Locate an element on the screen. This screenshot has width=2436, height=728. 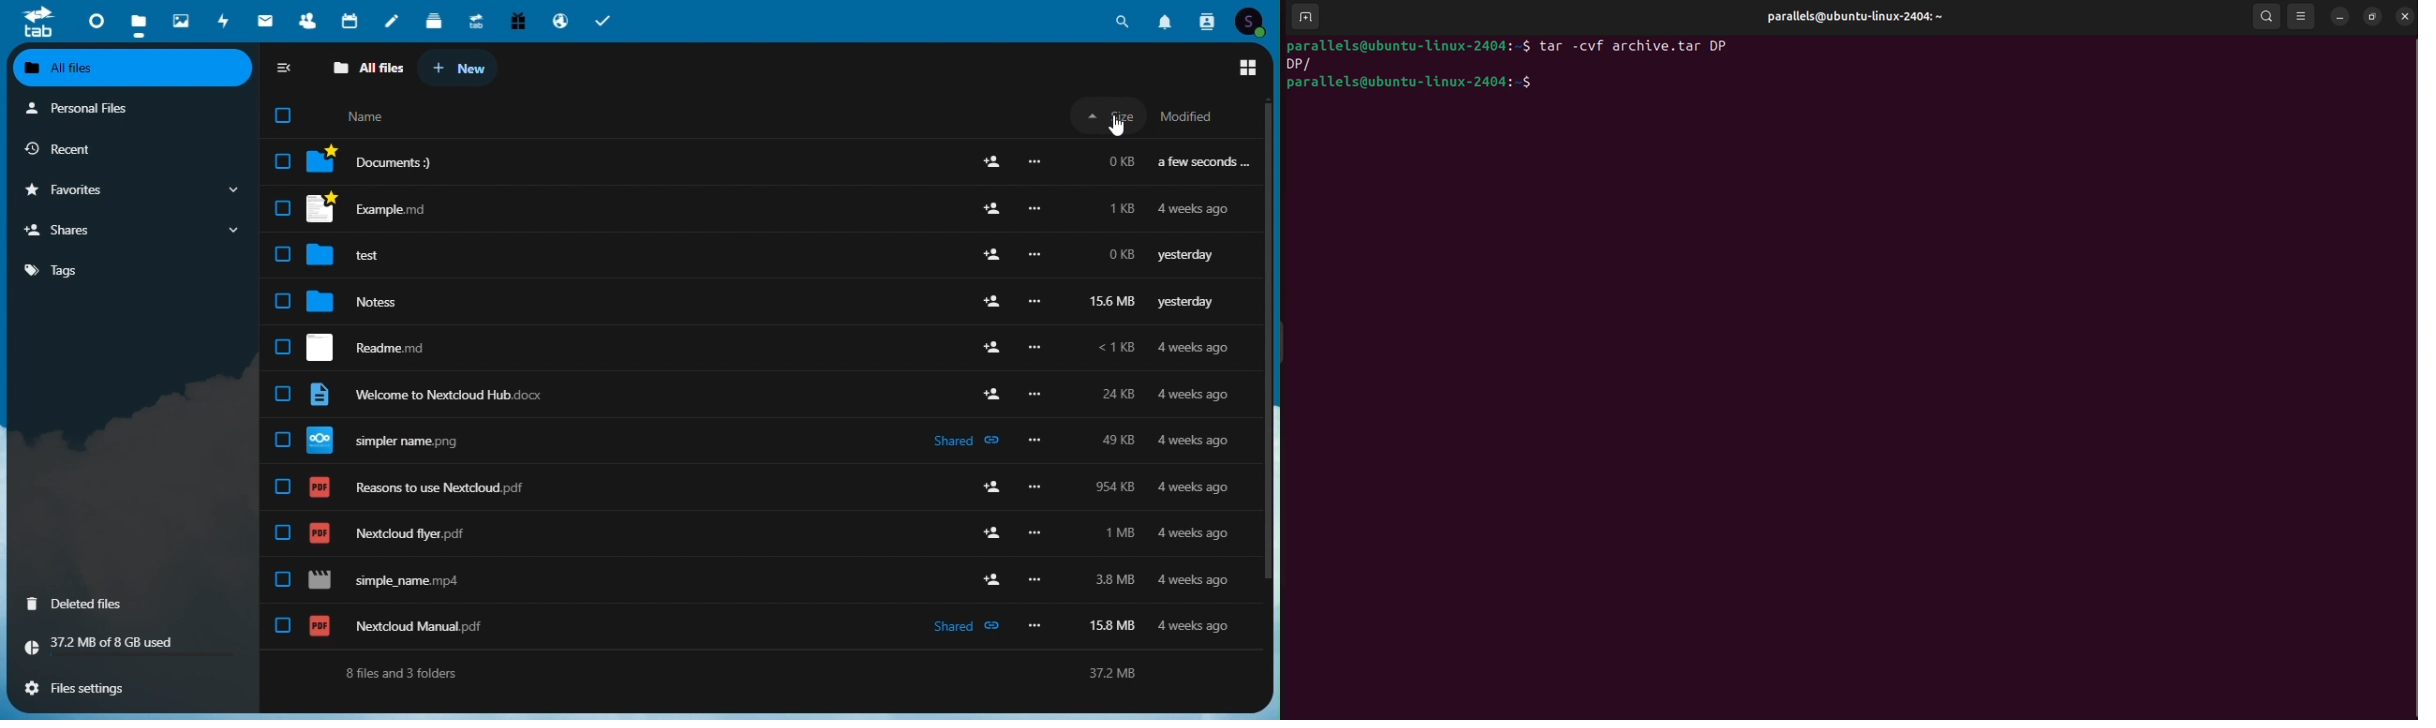
tab is located at coordinates (34, 22).